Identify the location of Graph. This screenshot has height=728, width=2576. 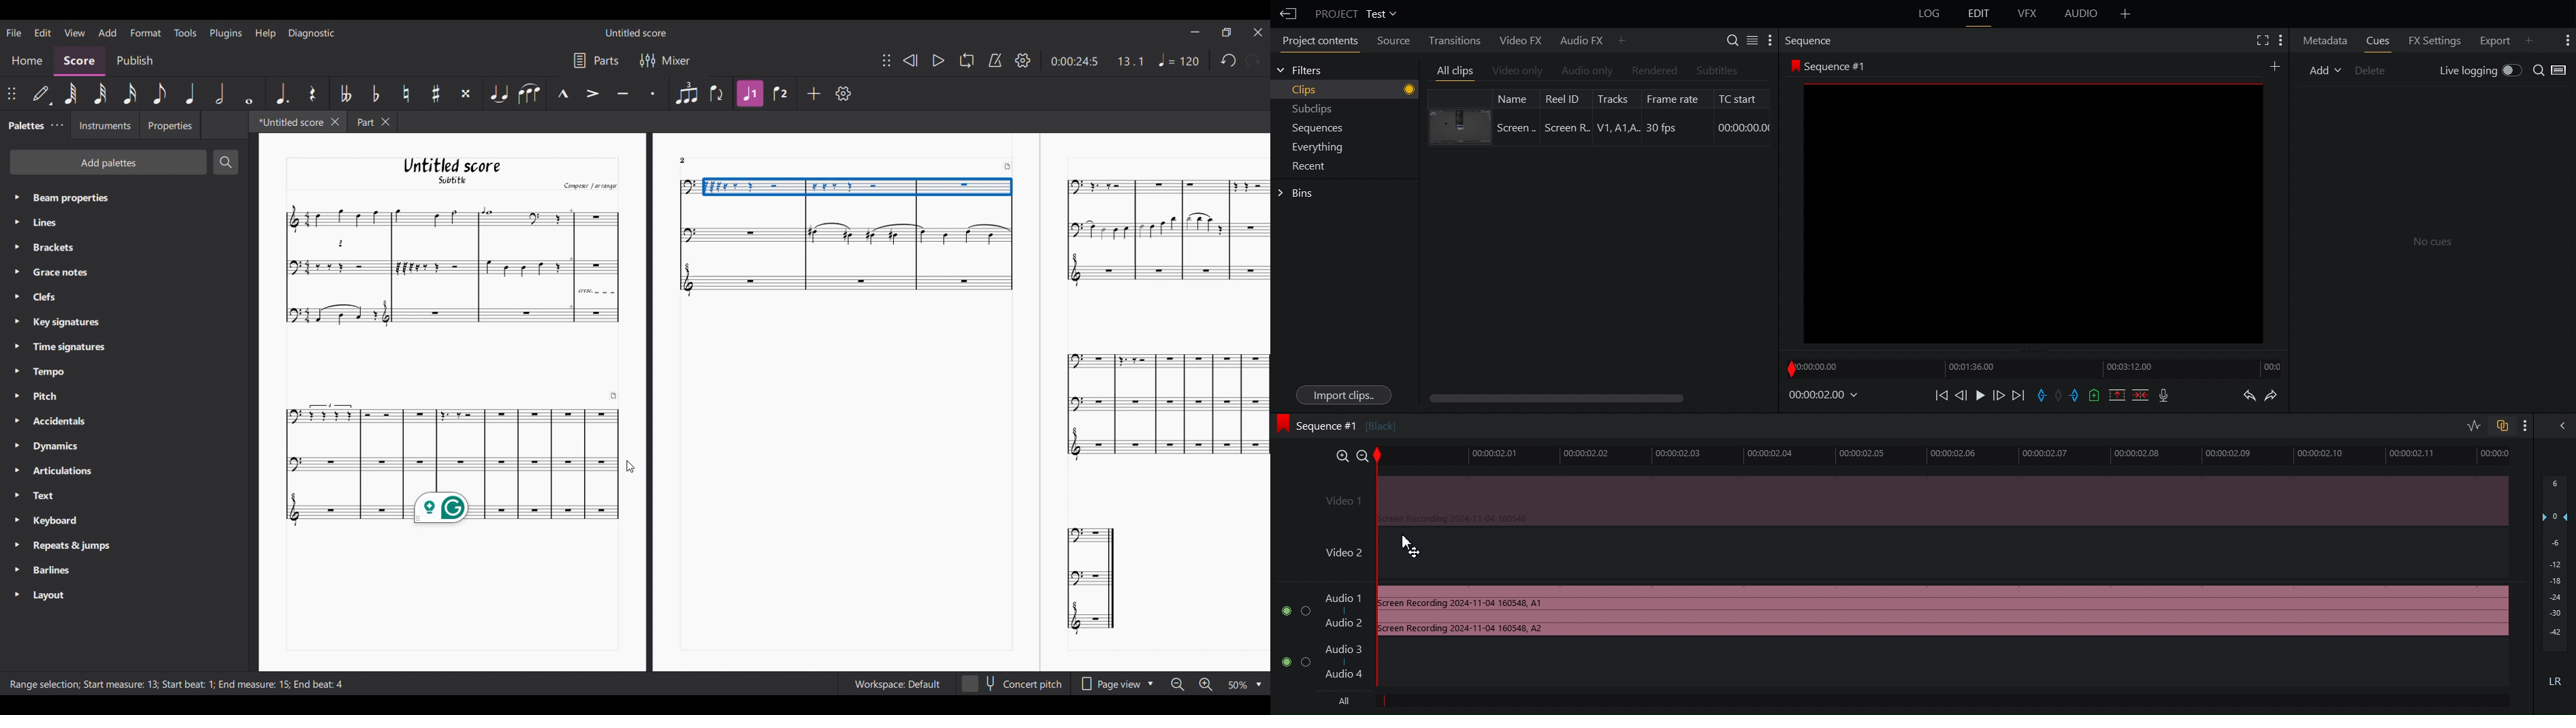
(841, 236).